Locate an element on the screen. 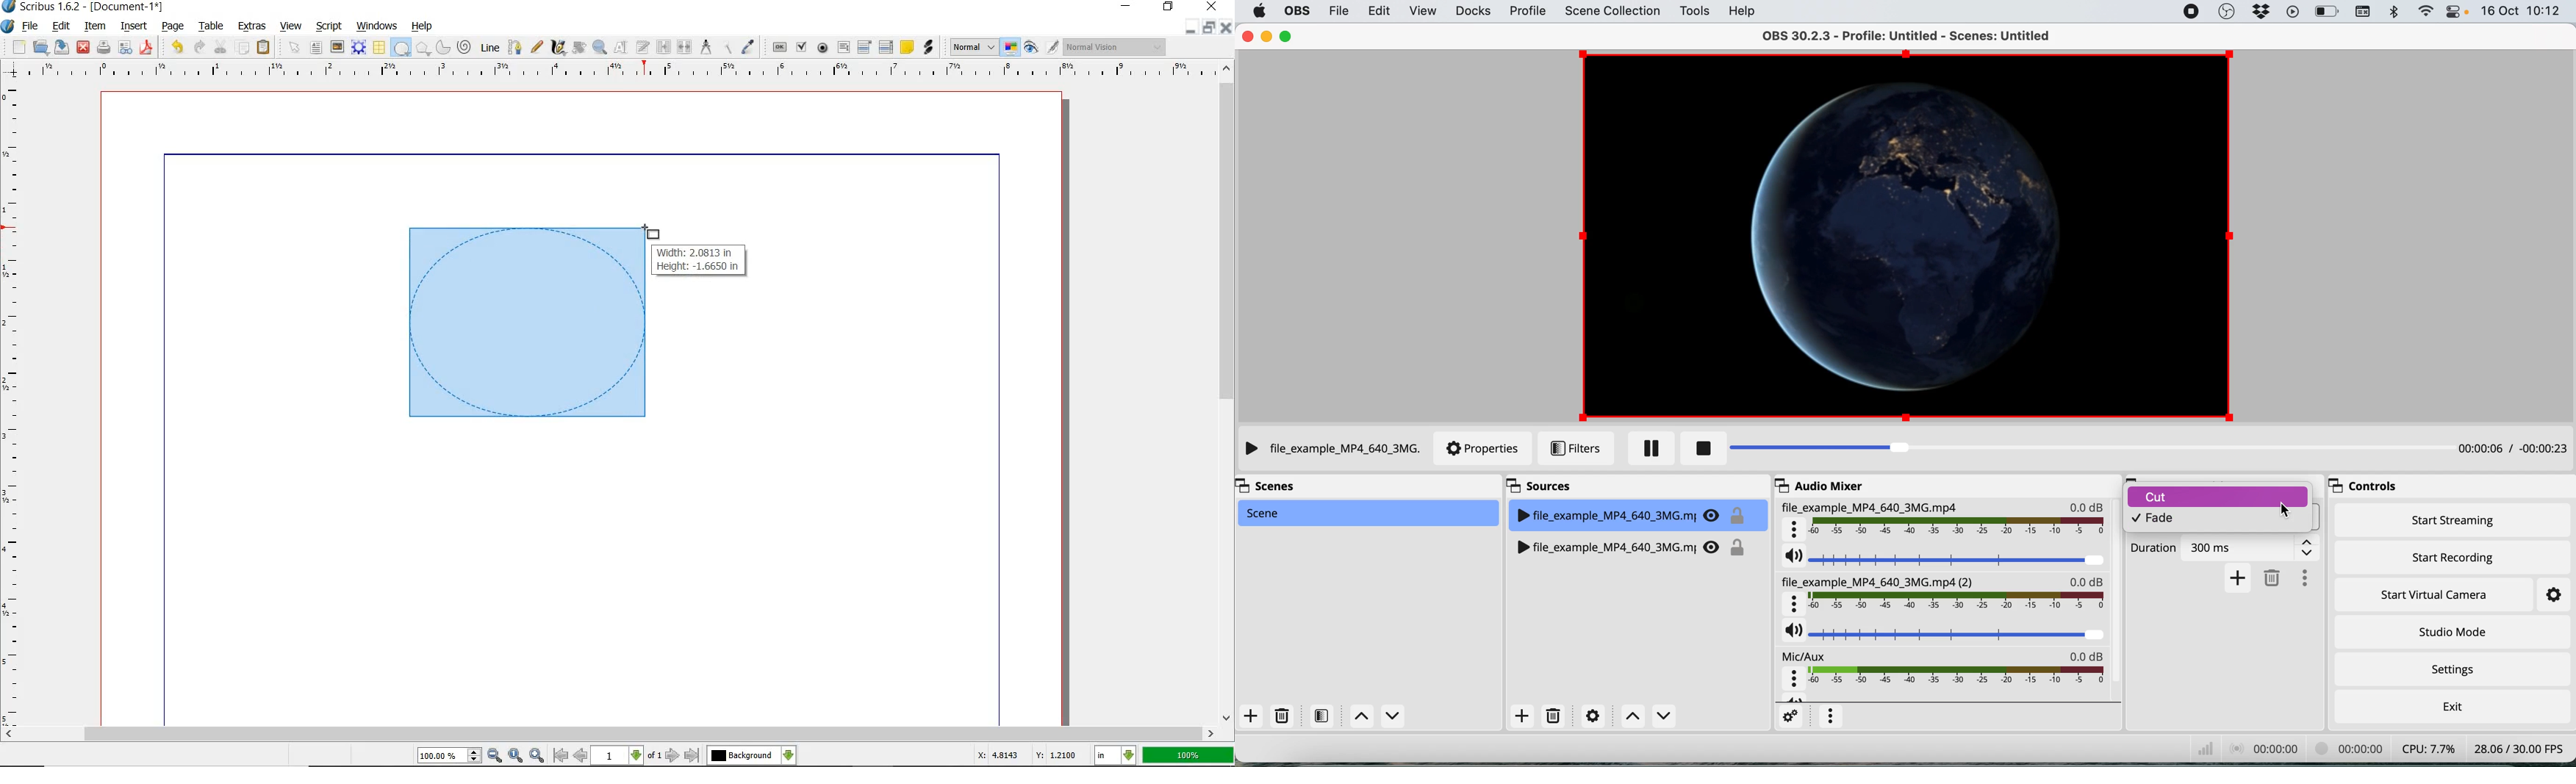 This screenshot has height=784, width=2576. profile is located at coordinates (1531, 12).